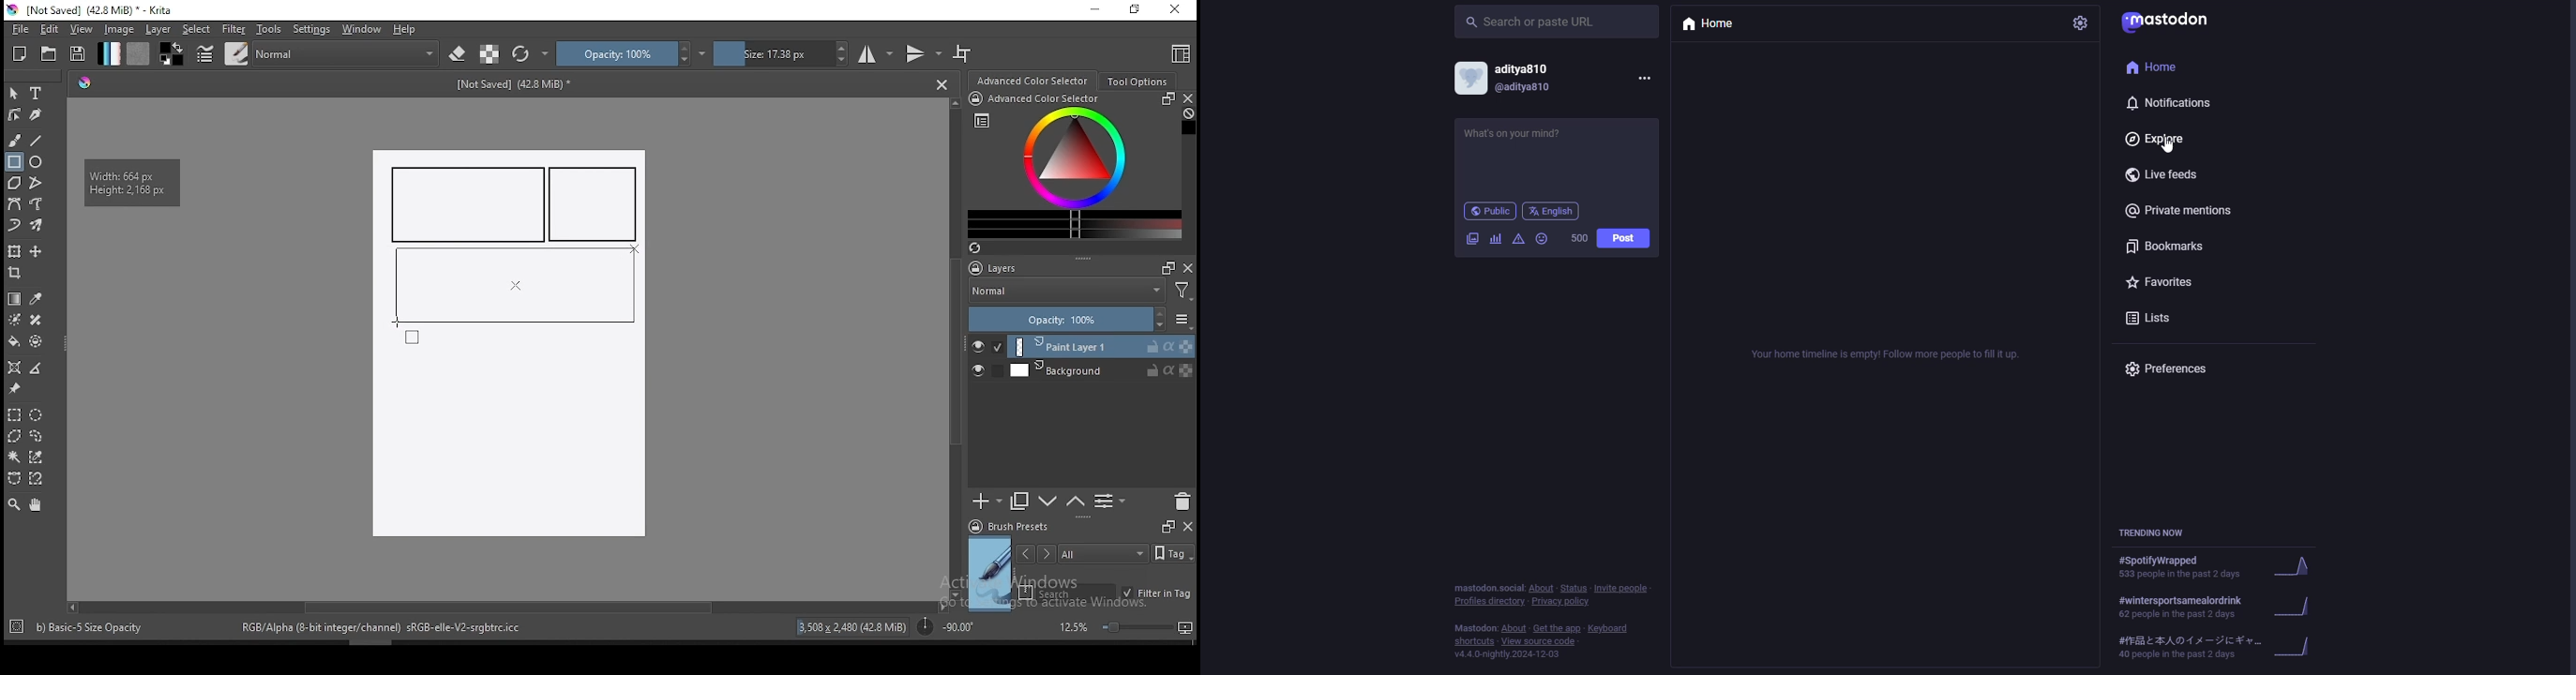  What do you see at coordinates (2184, 211) in the screenshot?
I see `private mentions` at bounding box center [2184, 211].